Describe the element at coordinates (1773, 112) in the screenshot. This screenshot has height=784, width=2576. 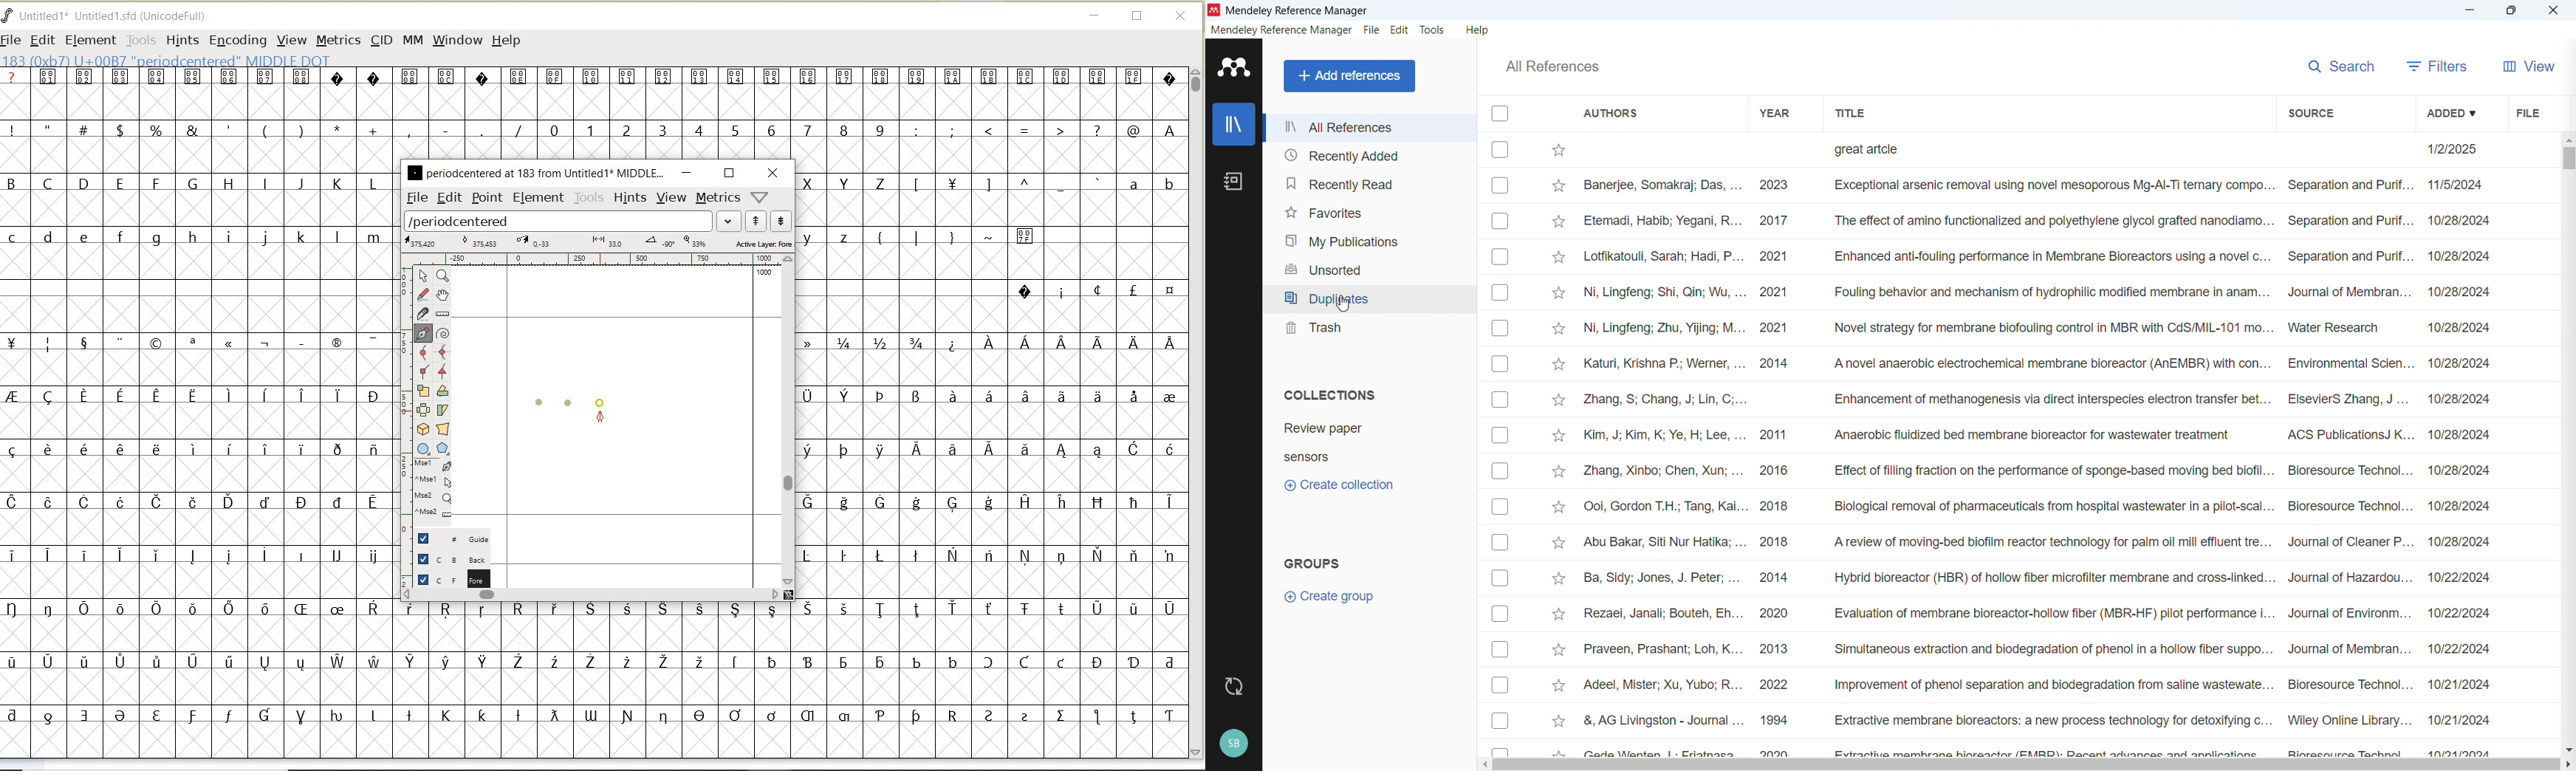
I see `Sort by year ` at that location.